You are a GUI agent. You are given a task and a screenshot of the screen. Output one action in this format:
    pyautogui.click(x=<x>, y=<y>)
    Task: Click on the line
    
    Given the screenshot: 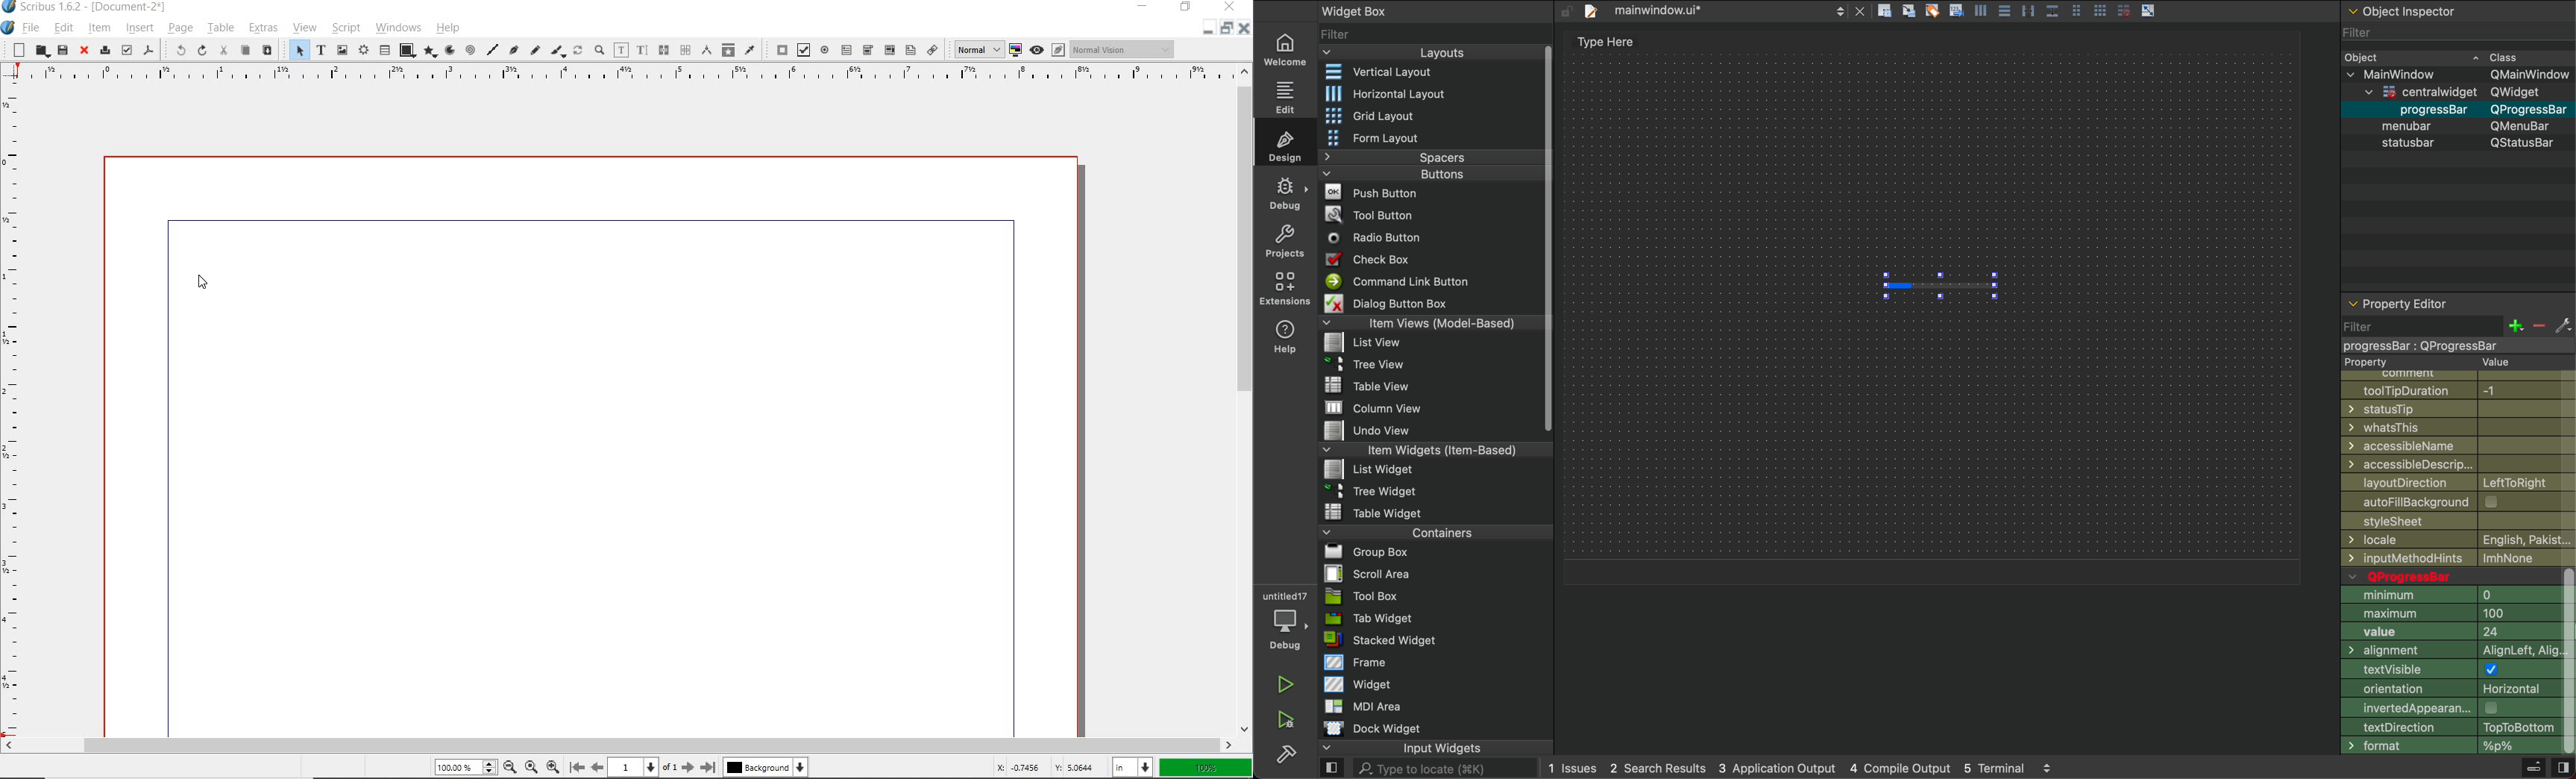 What is the action you would take?
    pyautogui.click(x=493, y=49)
    